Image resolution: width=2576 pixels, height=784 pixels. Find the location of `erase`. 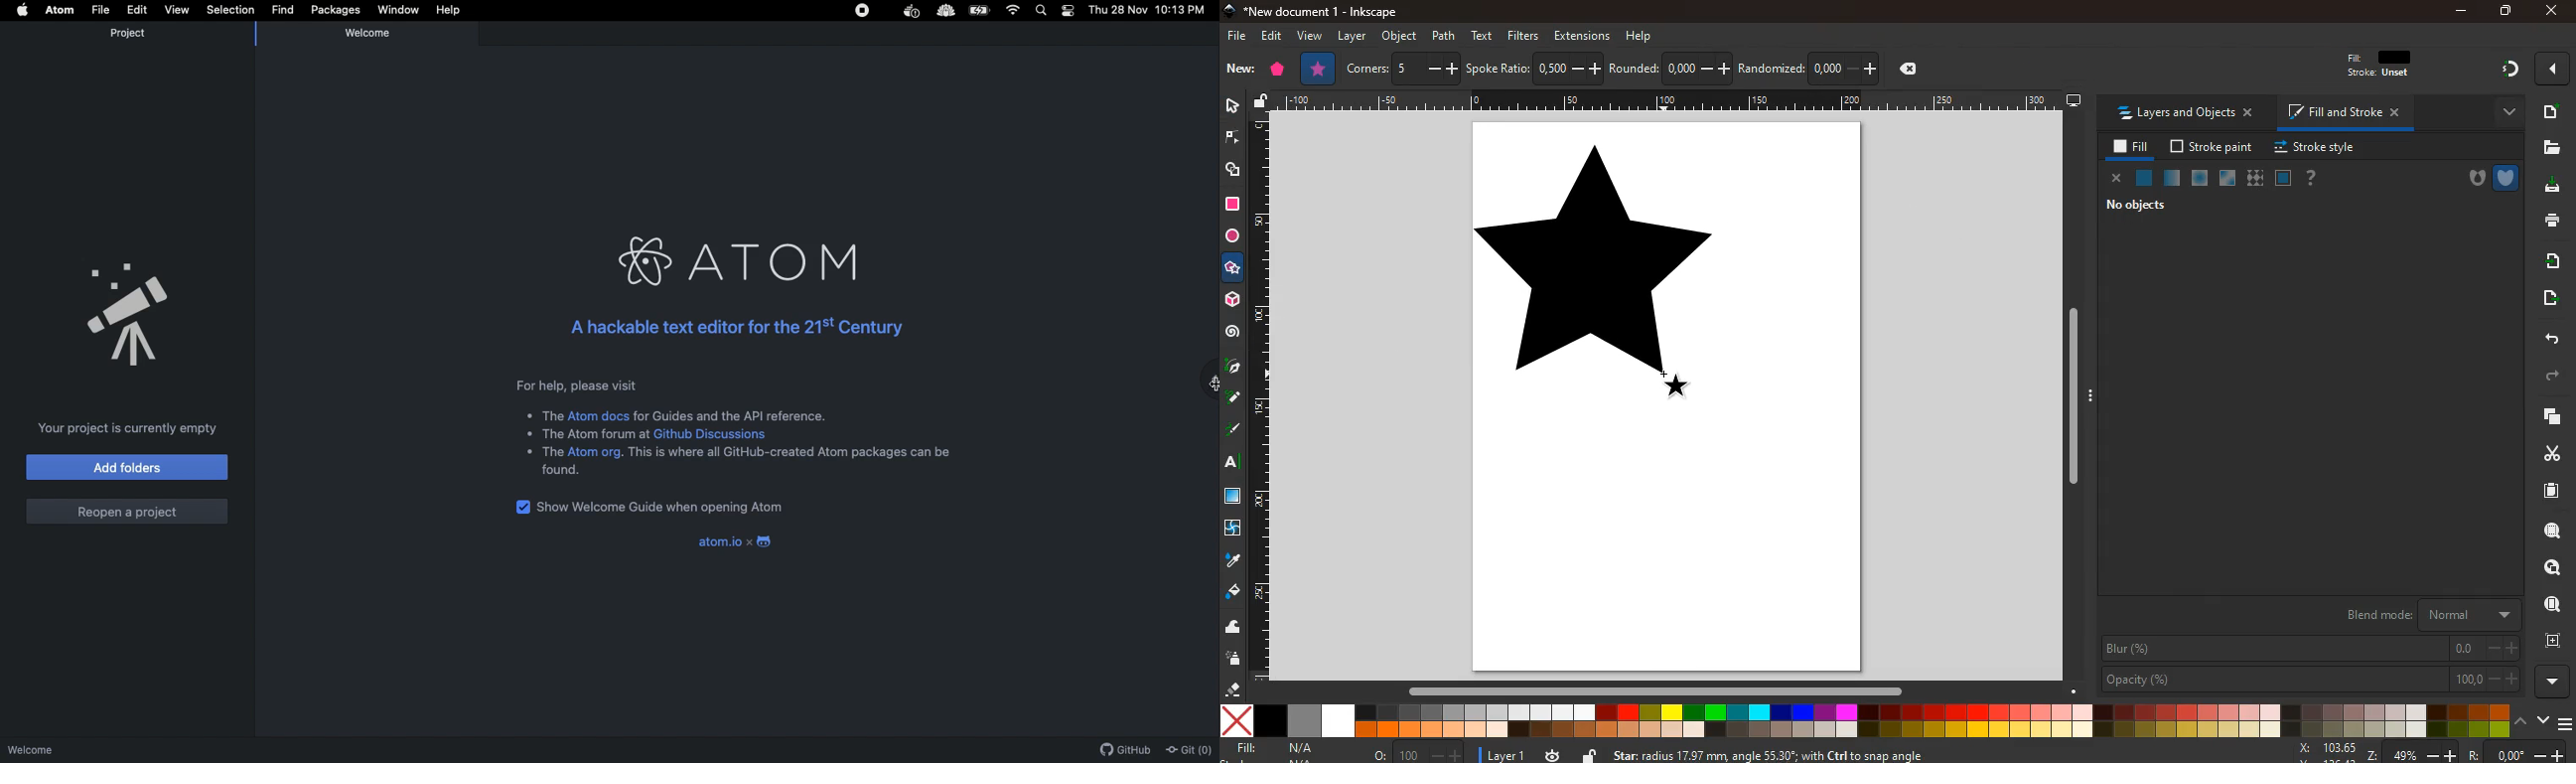

erase is located at coordinates (1233, 687).